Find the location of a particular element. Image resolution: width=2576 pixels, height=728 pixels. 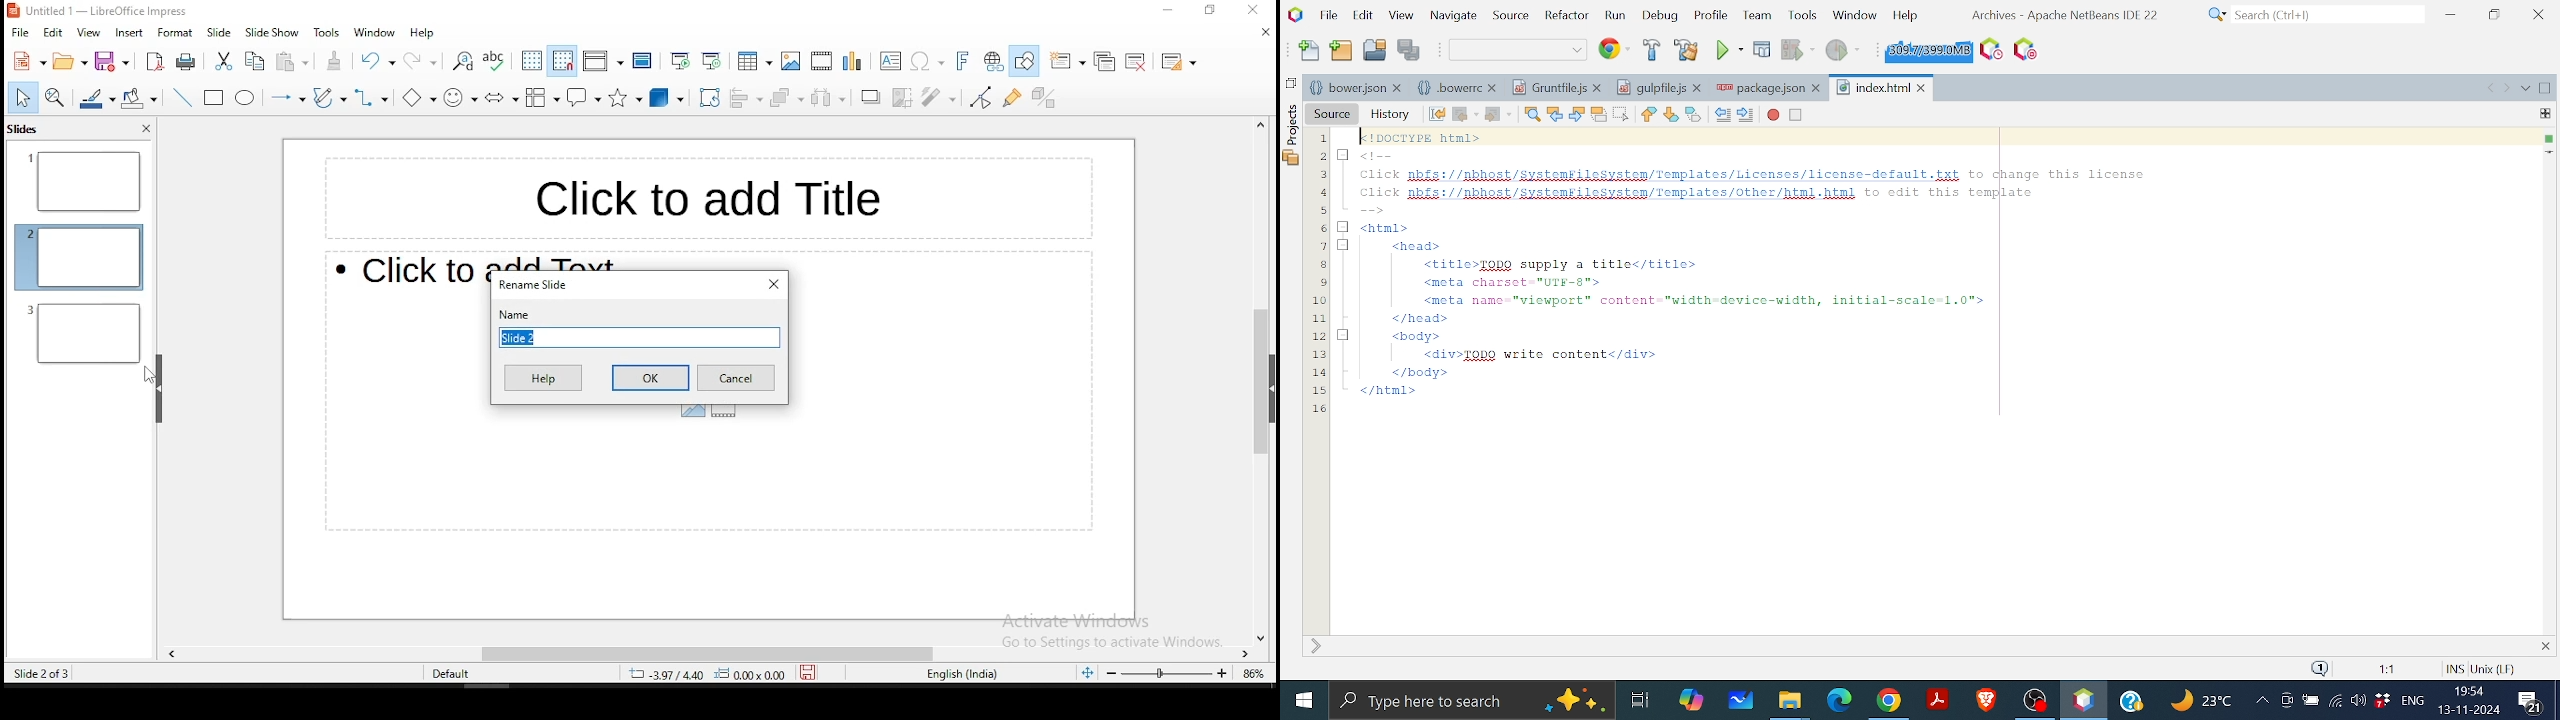

duplicate slide is located at coordinates (1104, 60).